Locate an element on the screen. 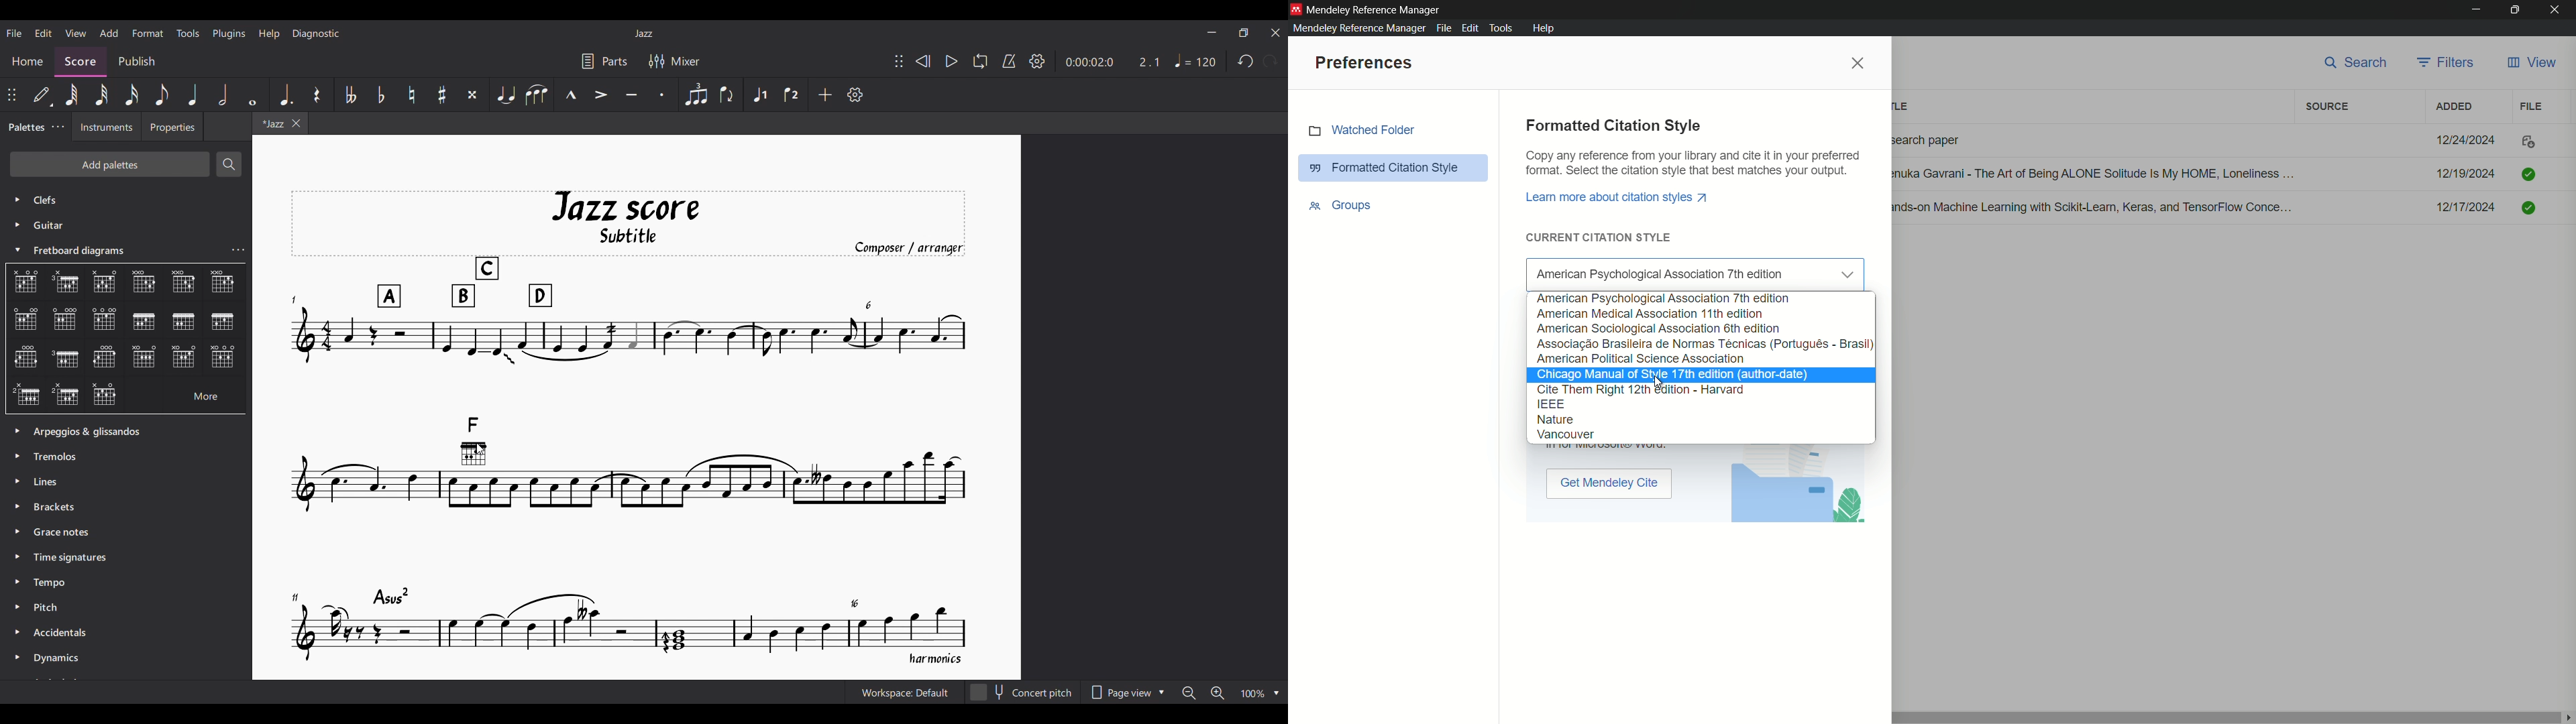 The image size is (2576, 728). Rest is located at coordinates (317, 95).